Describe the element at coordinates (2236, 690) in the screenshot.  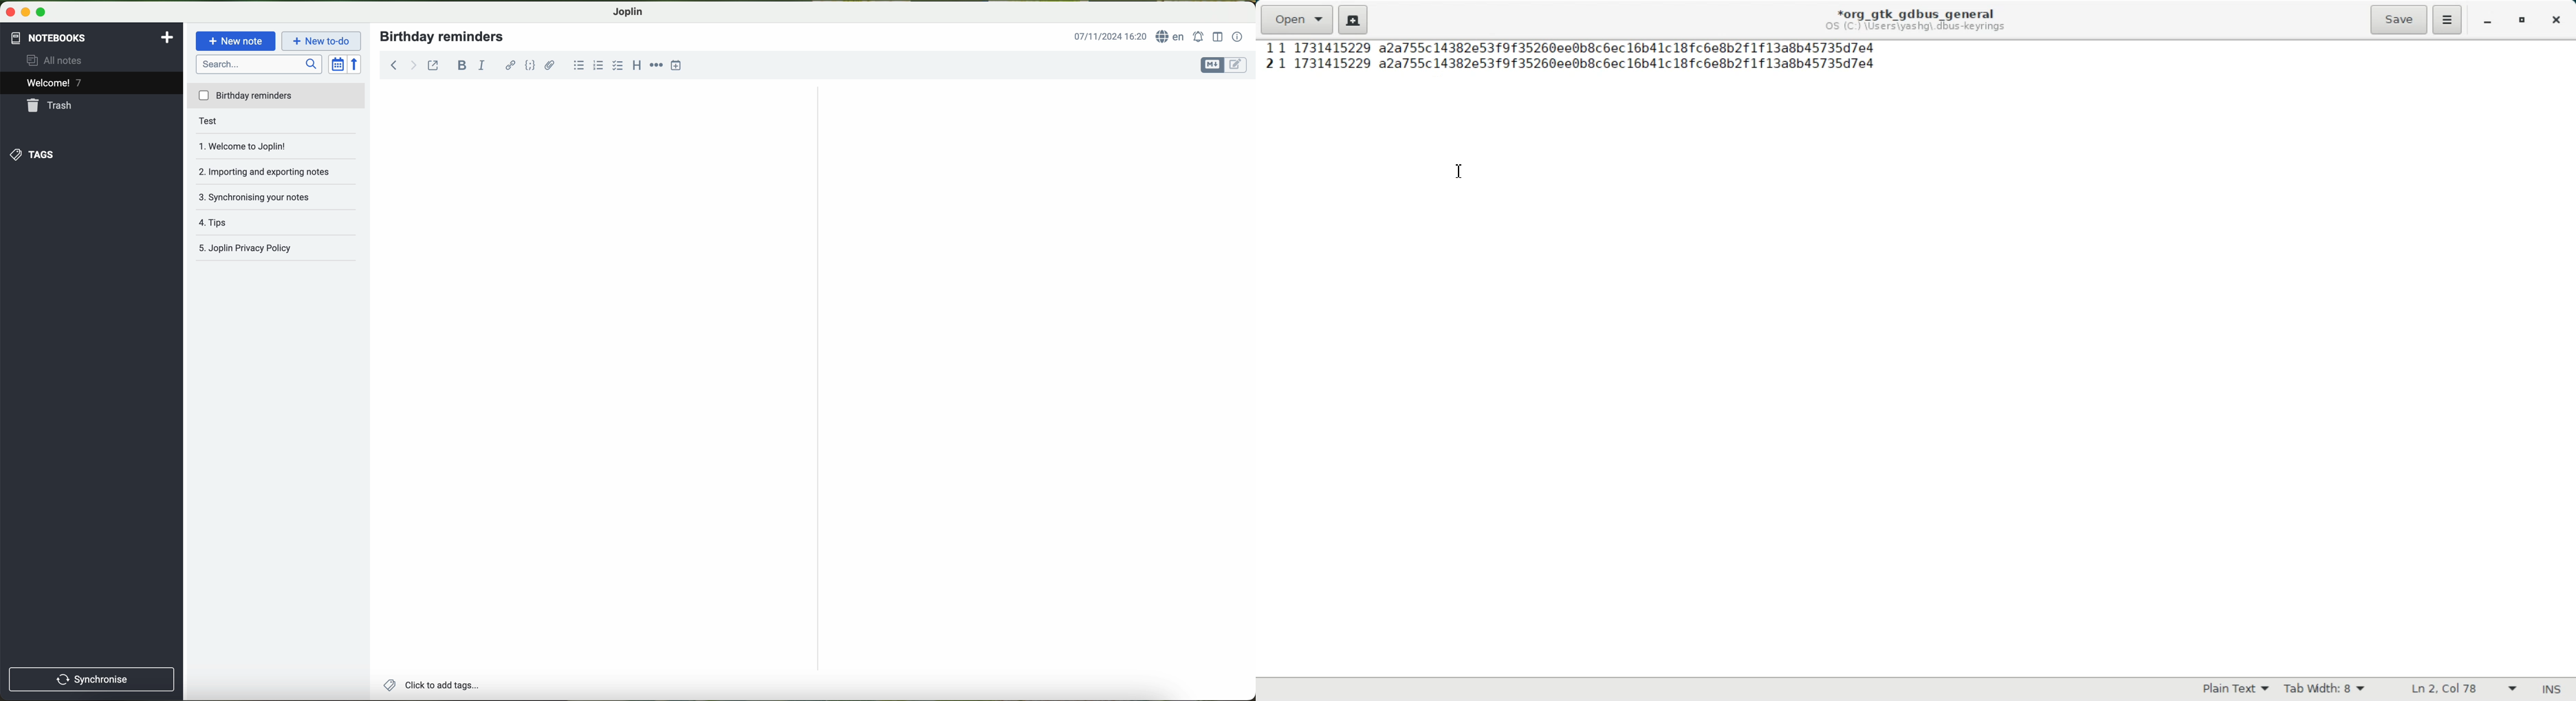
I see `Plain Text` at that location.